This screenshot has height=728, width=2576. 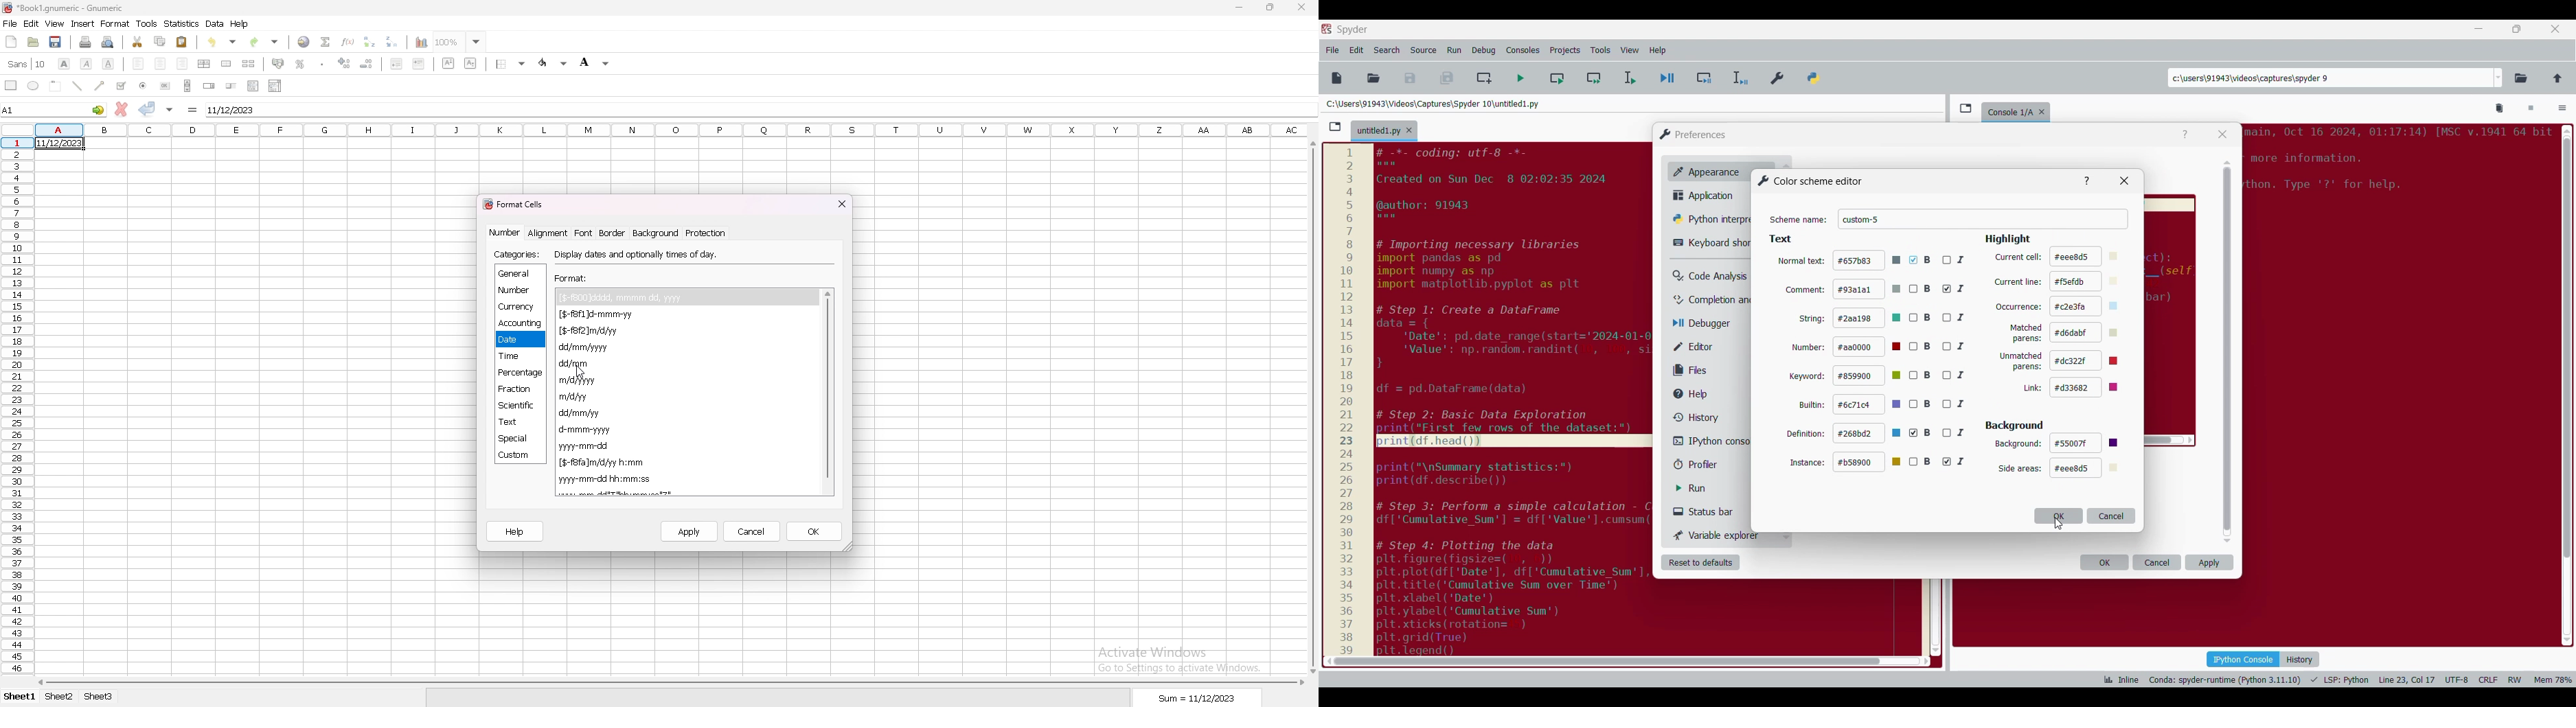 What do you see at coordinates (1411, 78) in the screenshot?
I see `Save file` at bounding box center [1411, 78].